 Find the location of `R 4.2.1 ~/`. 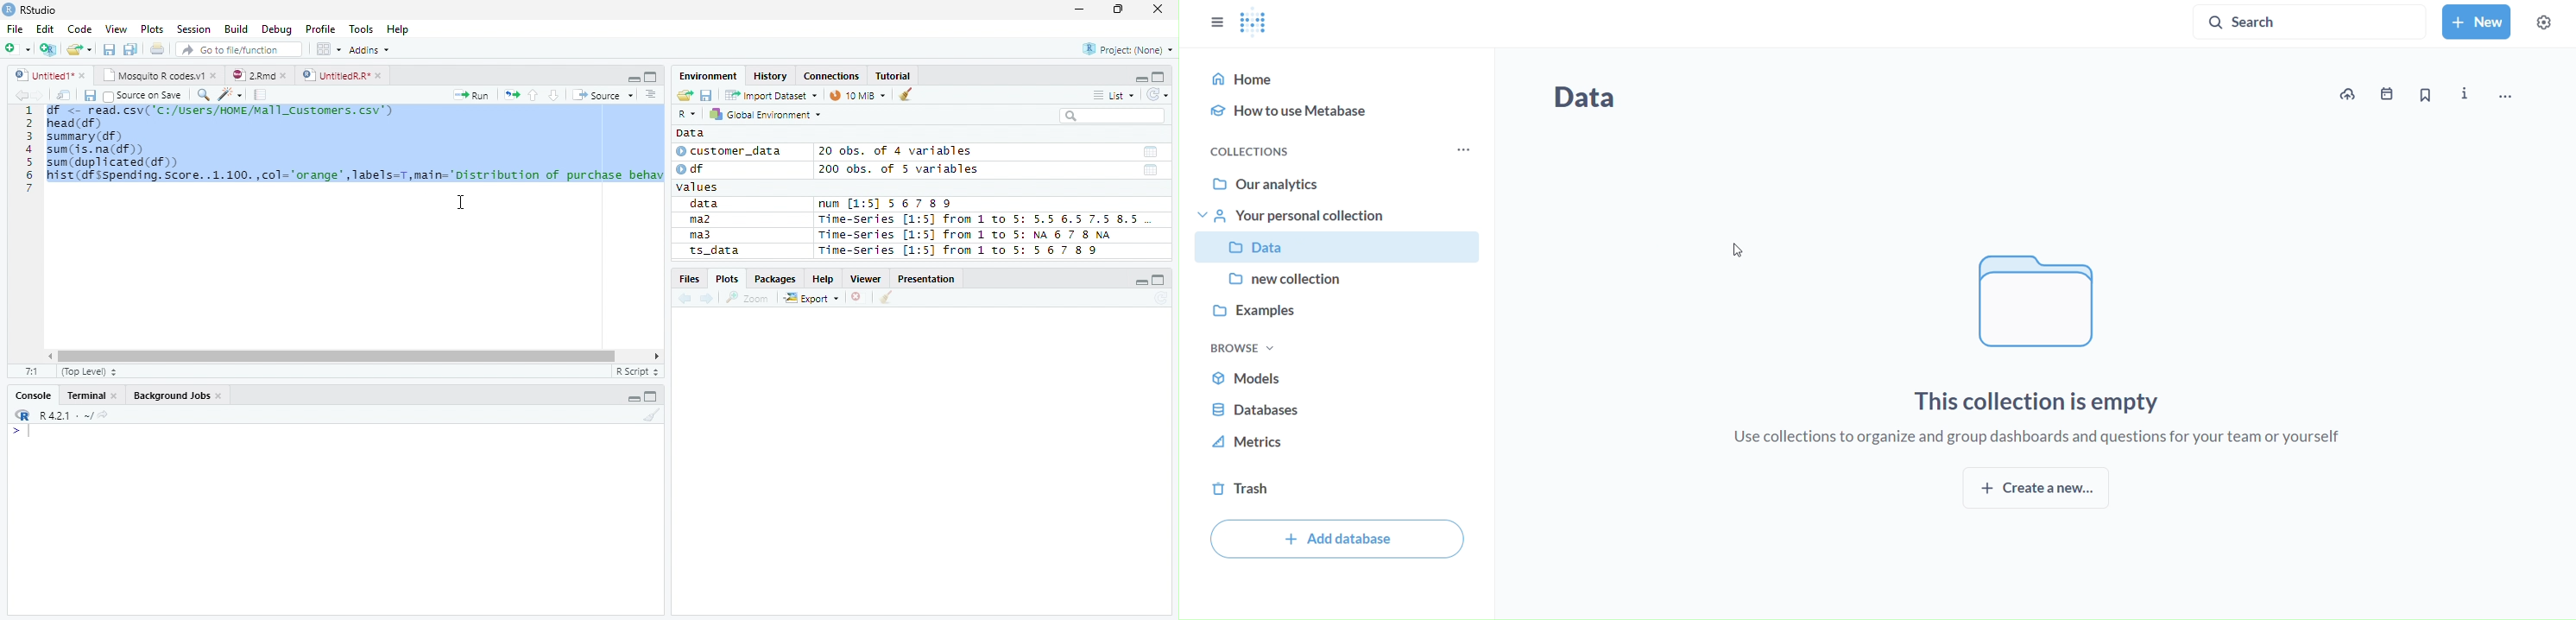

R 4.2.1 ~/ is located at coordinates (65, 414).